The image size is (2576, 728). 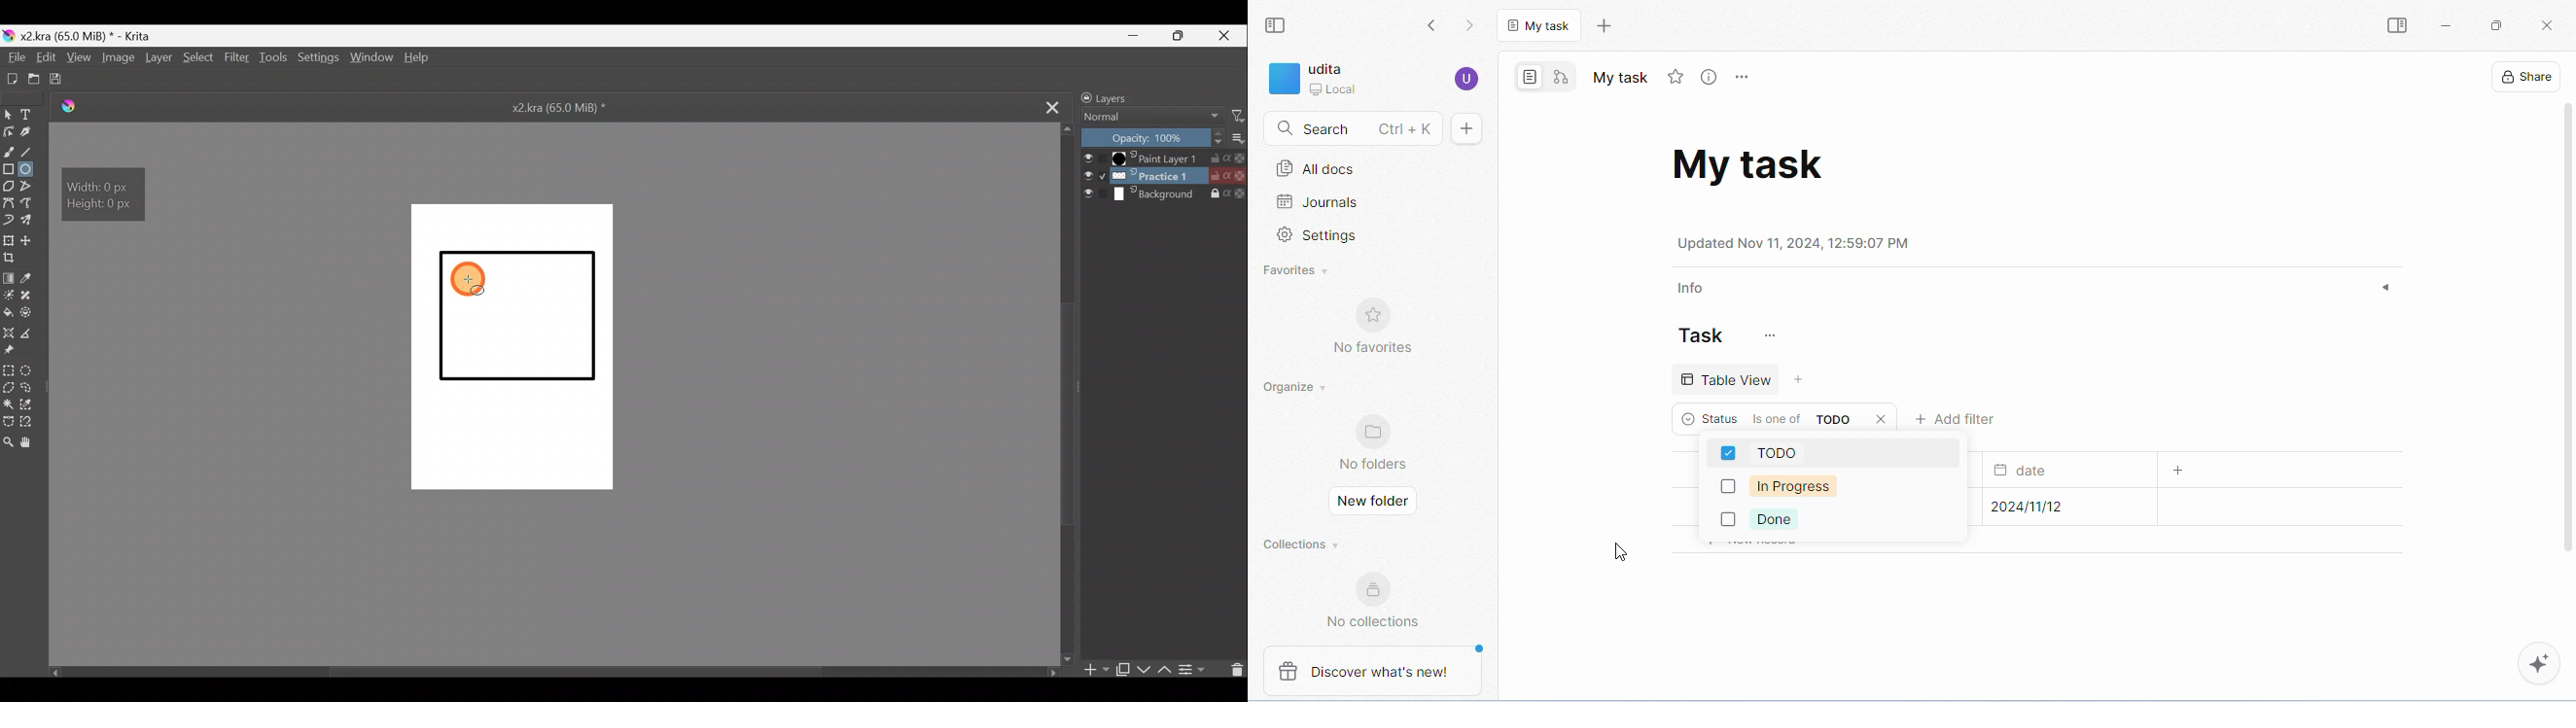 What do you see at coordinates (1775, 418) in the screenshot?
I see `criteria` at bounding box center [1775, 418].